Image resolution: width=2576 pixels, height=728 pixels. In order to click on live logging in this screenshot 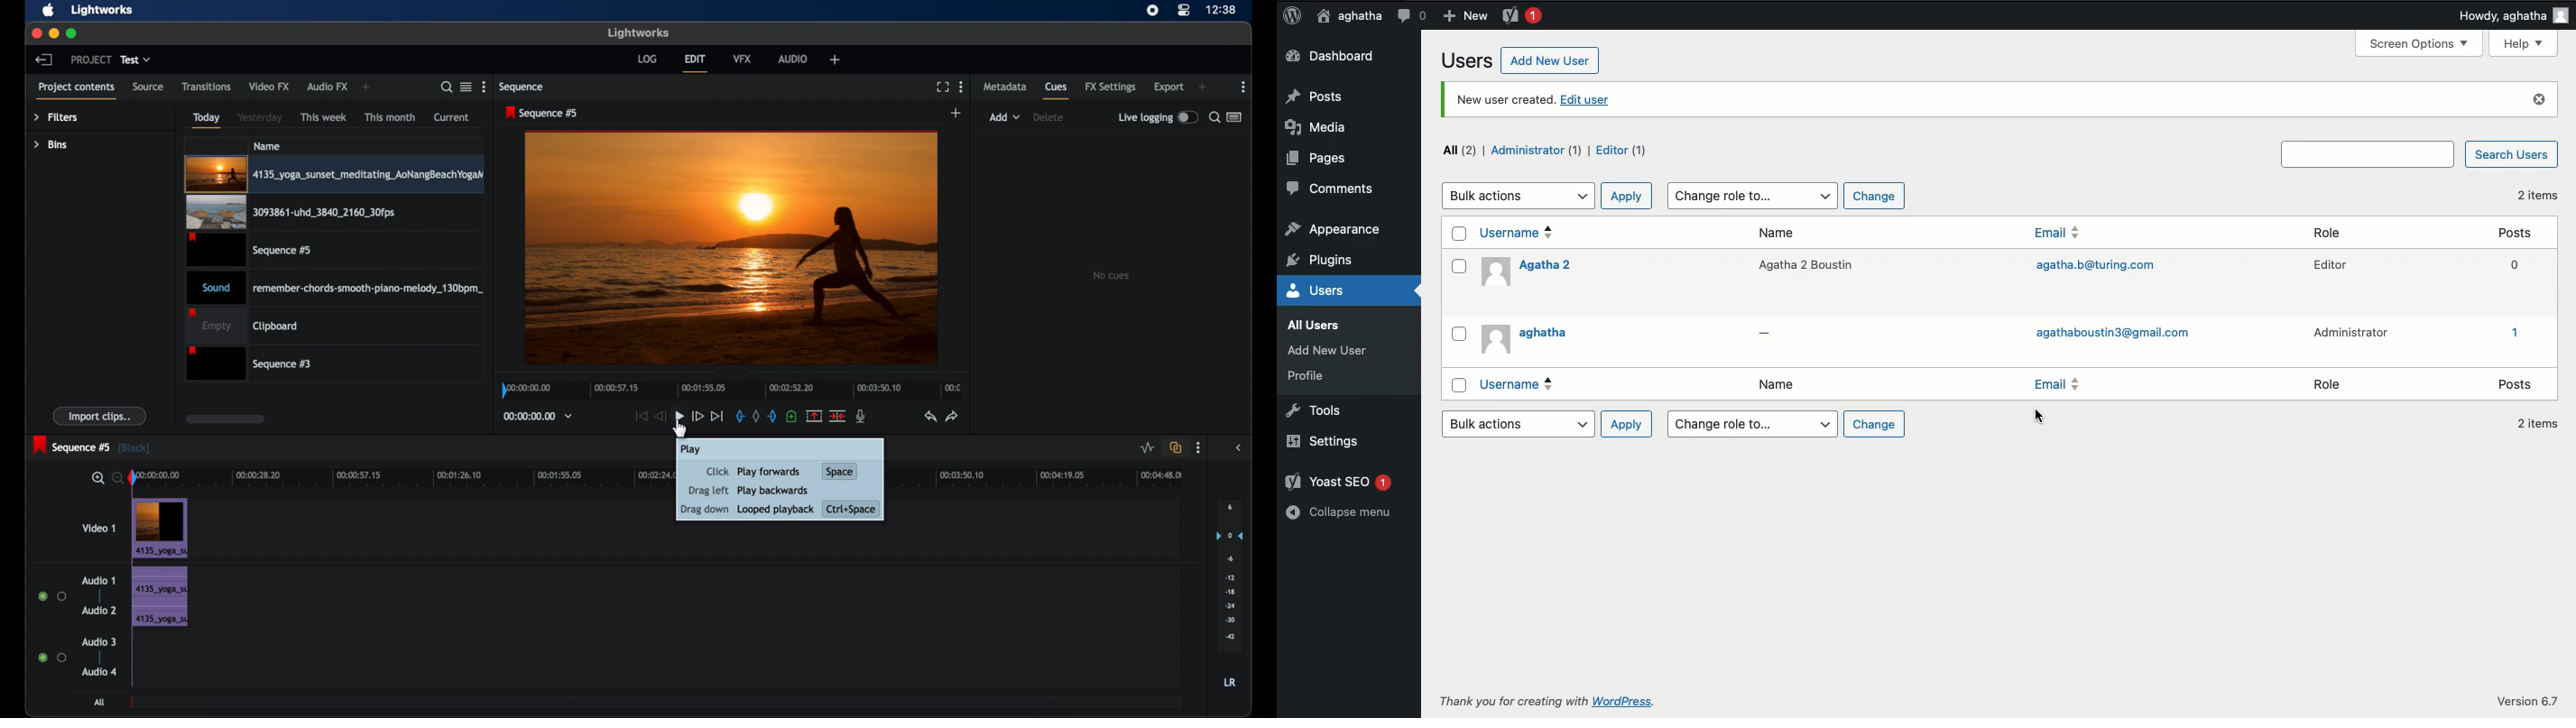, I will do `click(1156, 117)`.